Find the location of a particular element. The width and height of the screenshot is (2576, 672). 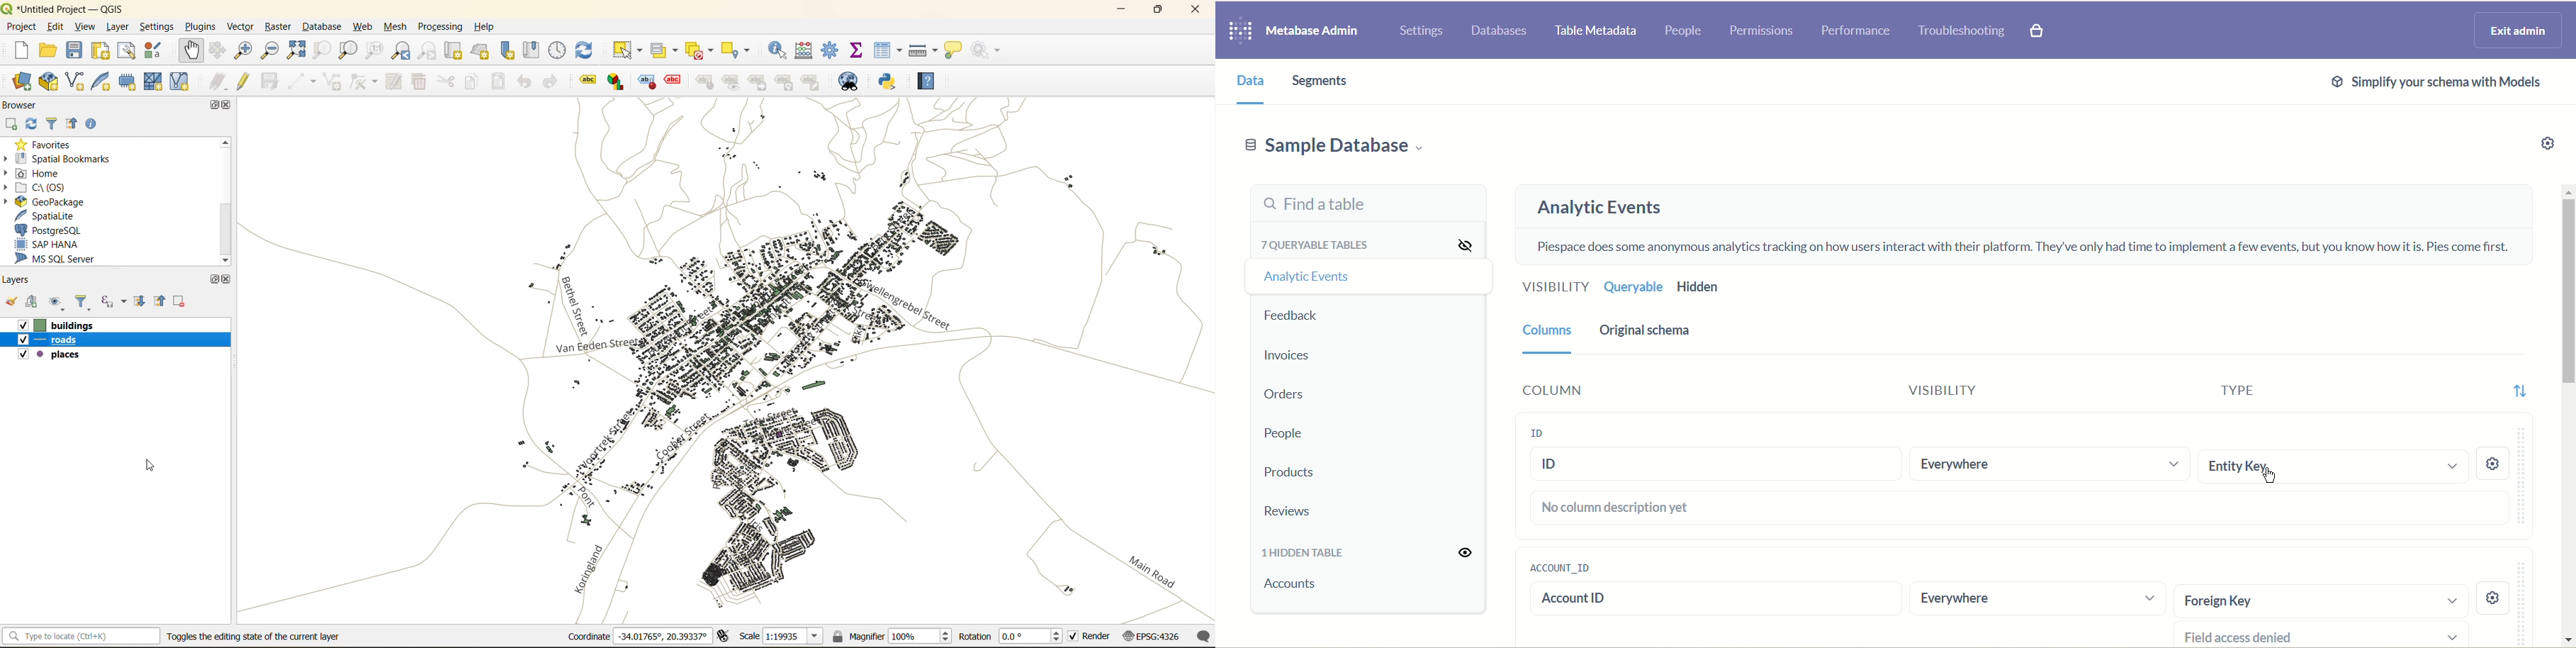

help is located at coordinates (930, 83).